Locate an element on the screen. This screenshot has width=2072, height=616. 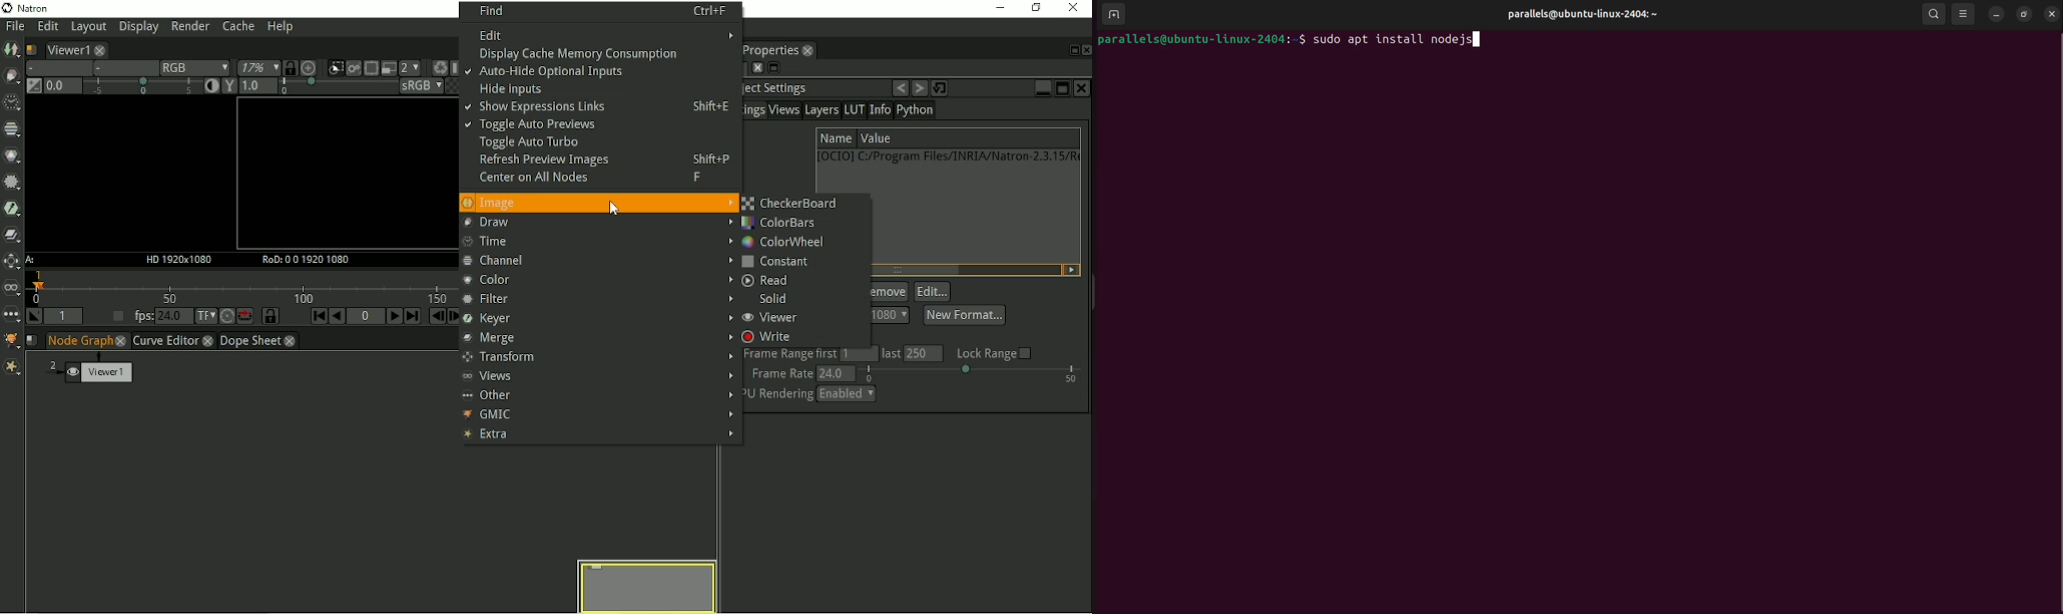
Zoom is located at coordinates (255, 68).